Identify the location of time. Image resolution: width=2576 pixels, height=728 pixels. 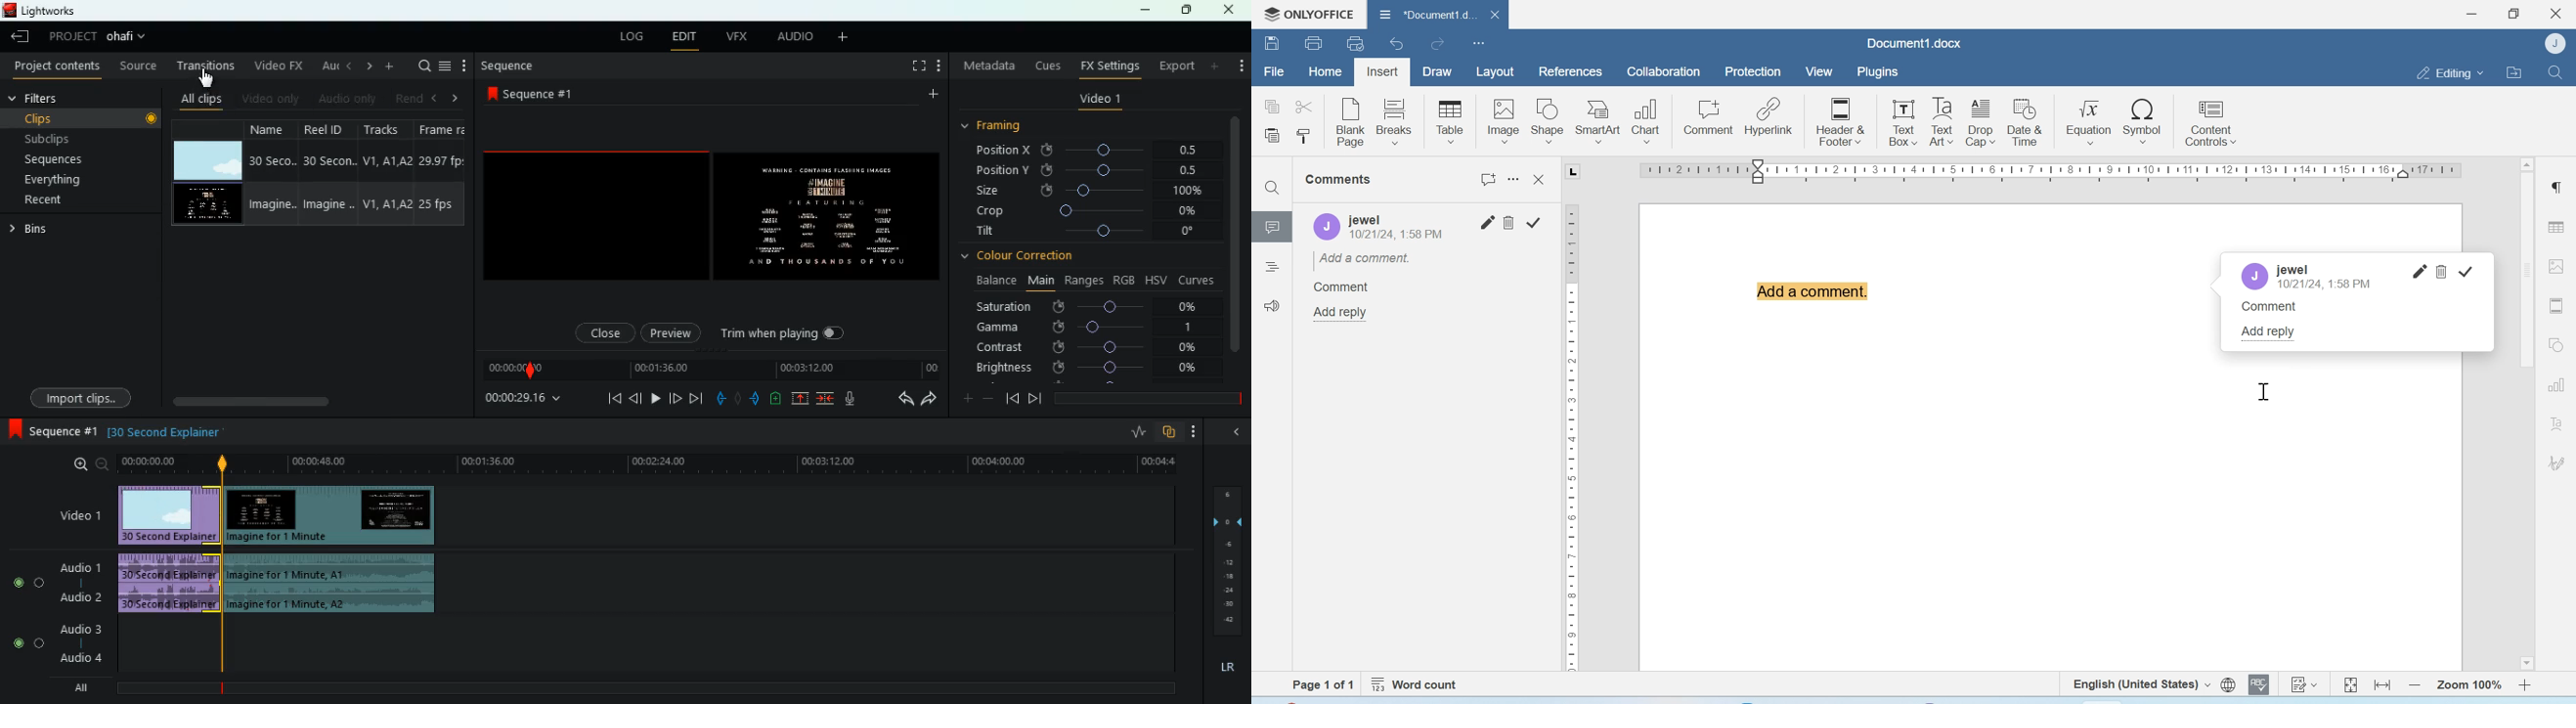
(645, 463).